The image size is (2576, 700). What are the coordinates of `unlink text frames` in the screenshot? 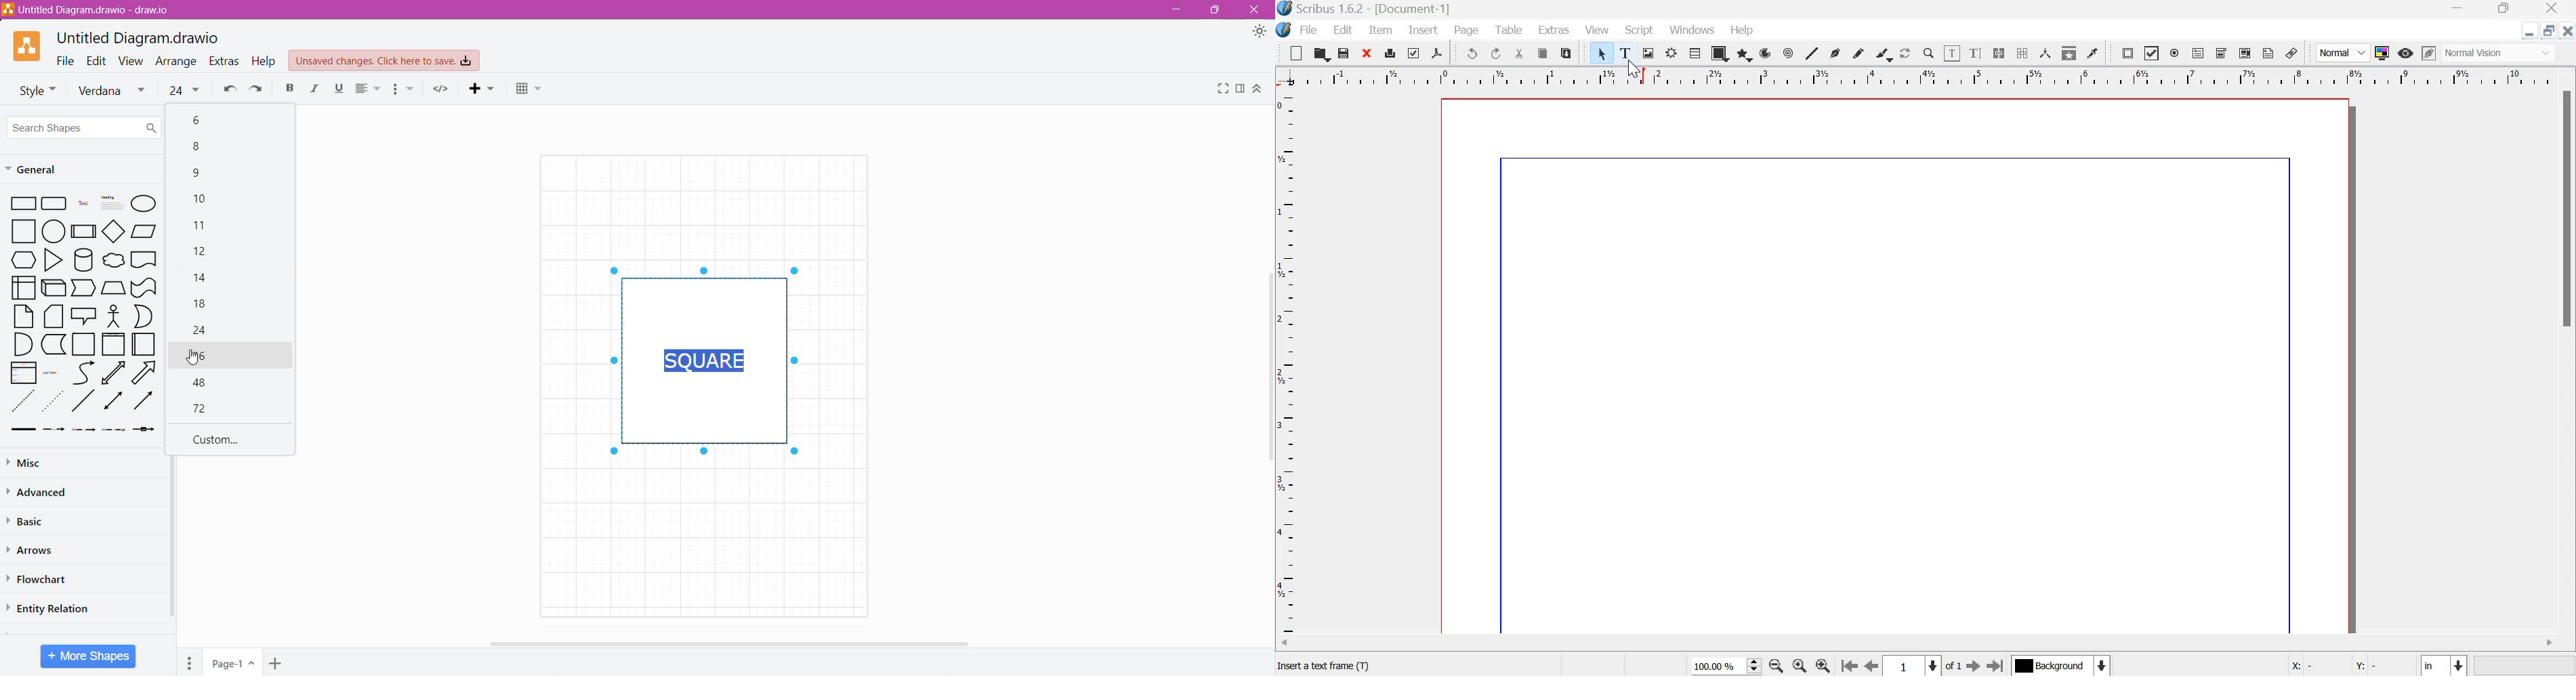 It's located at (2021, 53).